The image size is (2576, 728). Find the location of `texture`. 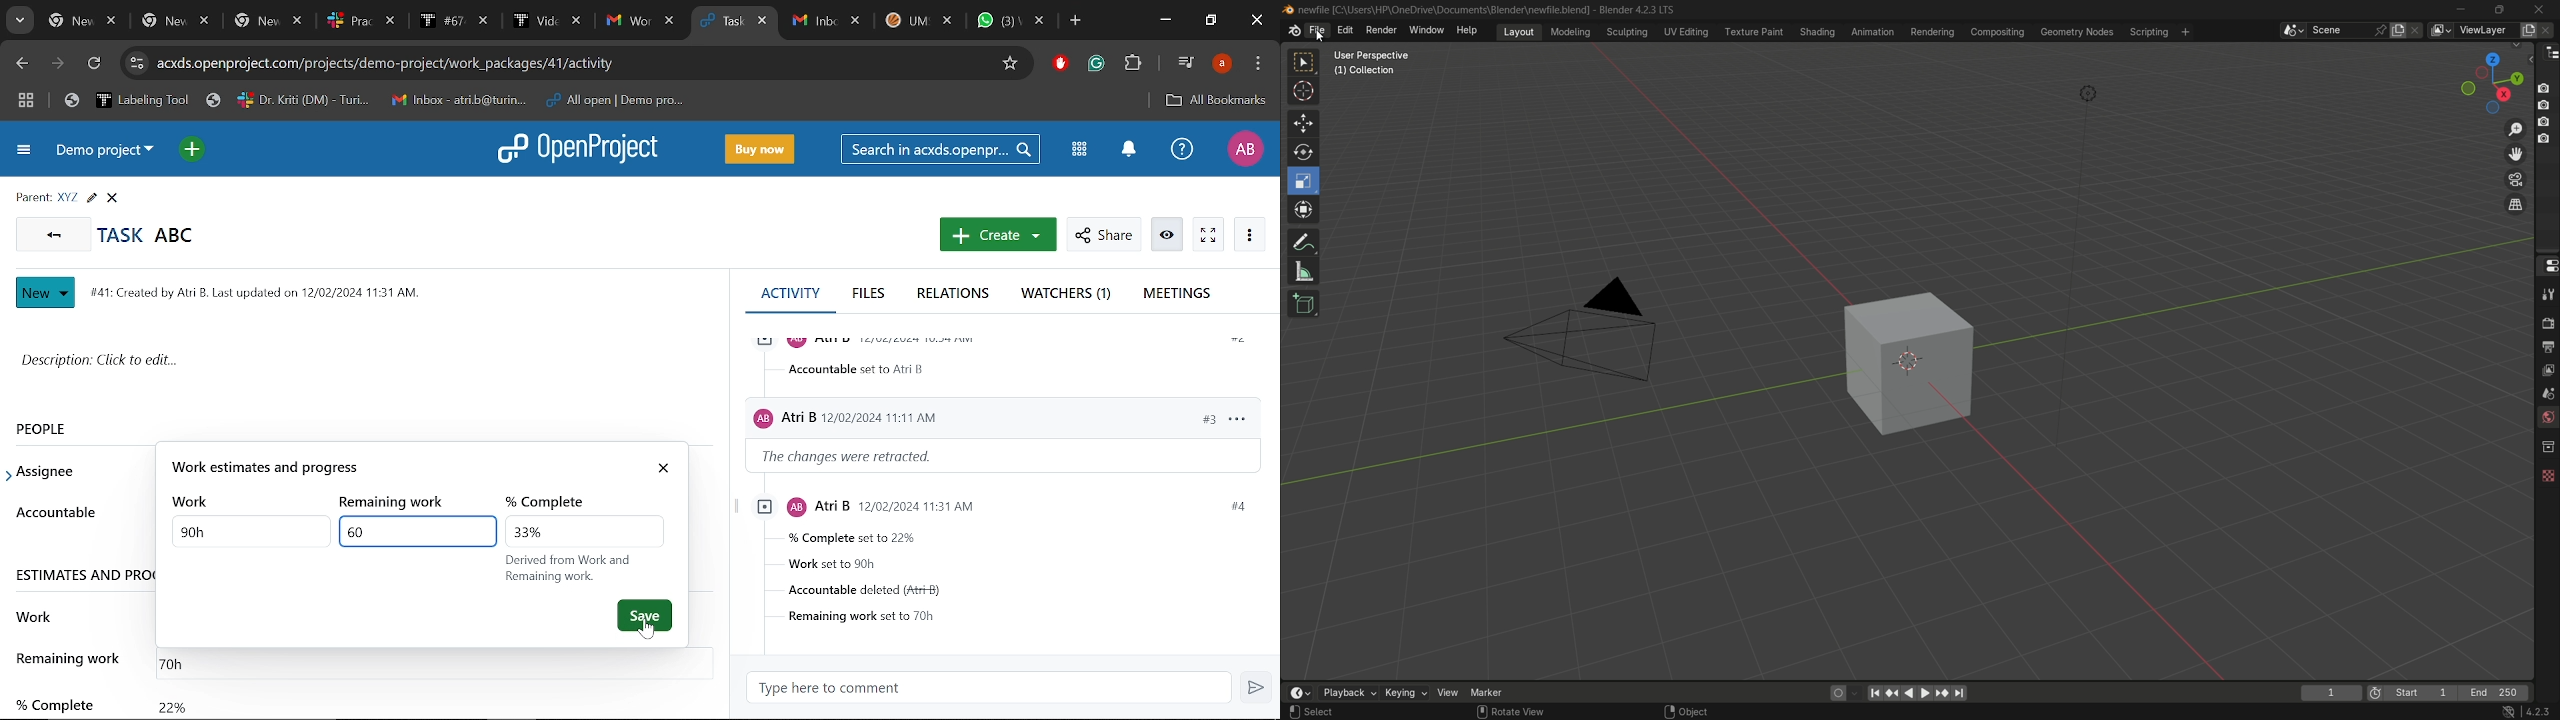

texture is located at coordinates (2547, 473).